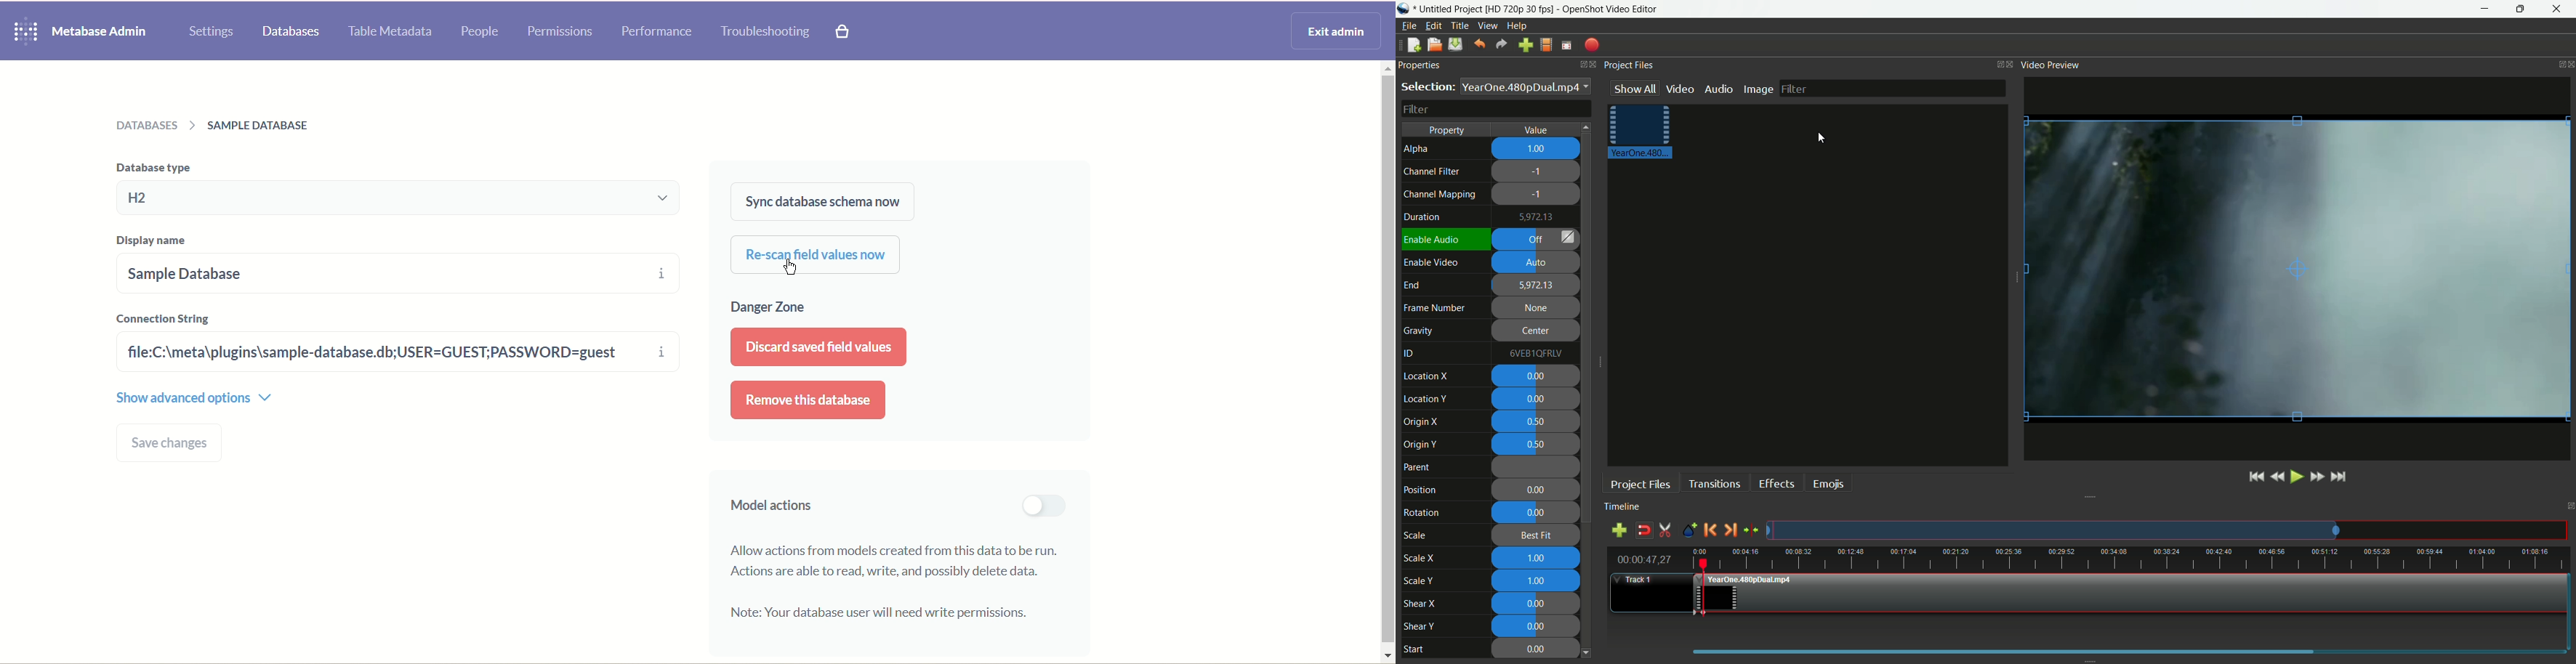 The image size is (2576, 672). What do you see at coordinates (1818, 139) in the screenshot?
I see `cursor` at bounding box center [1818, 139].